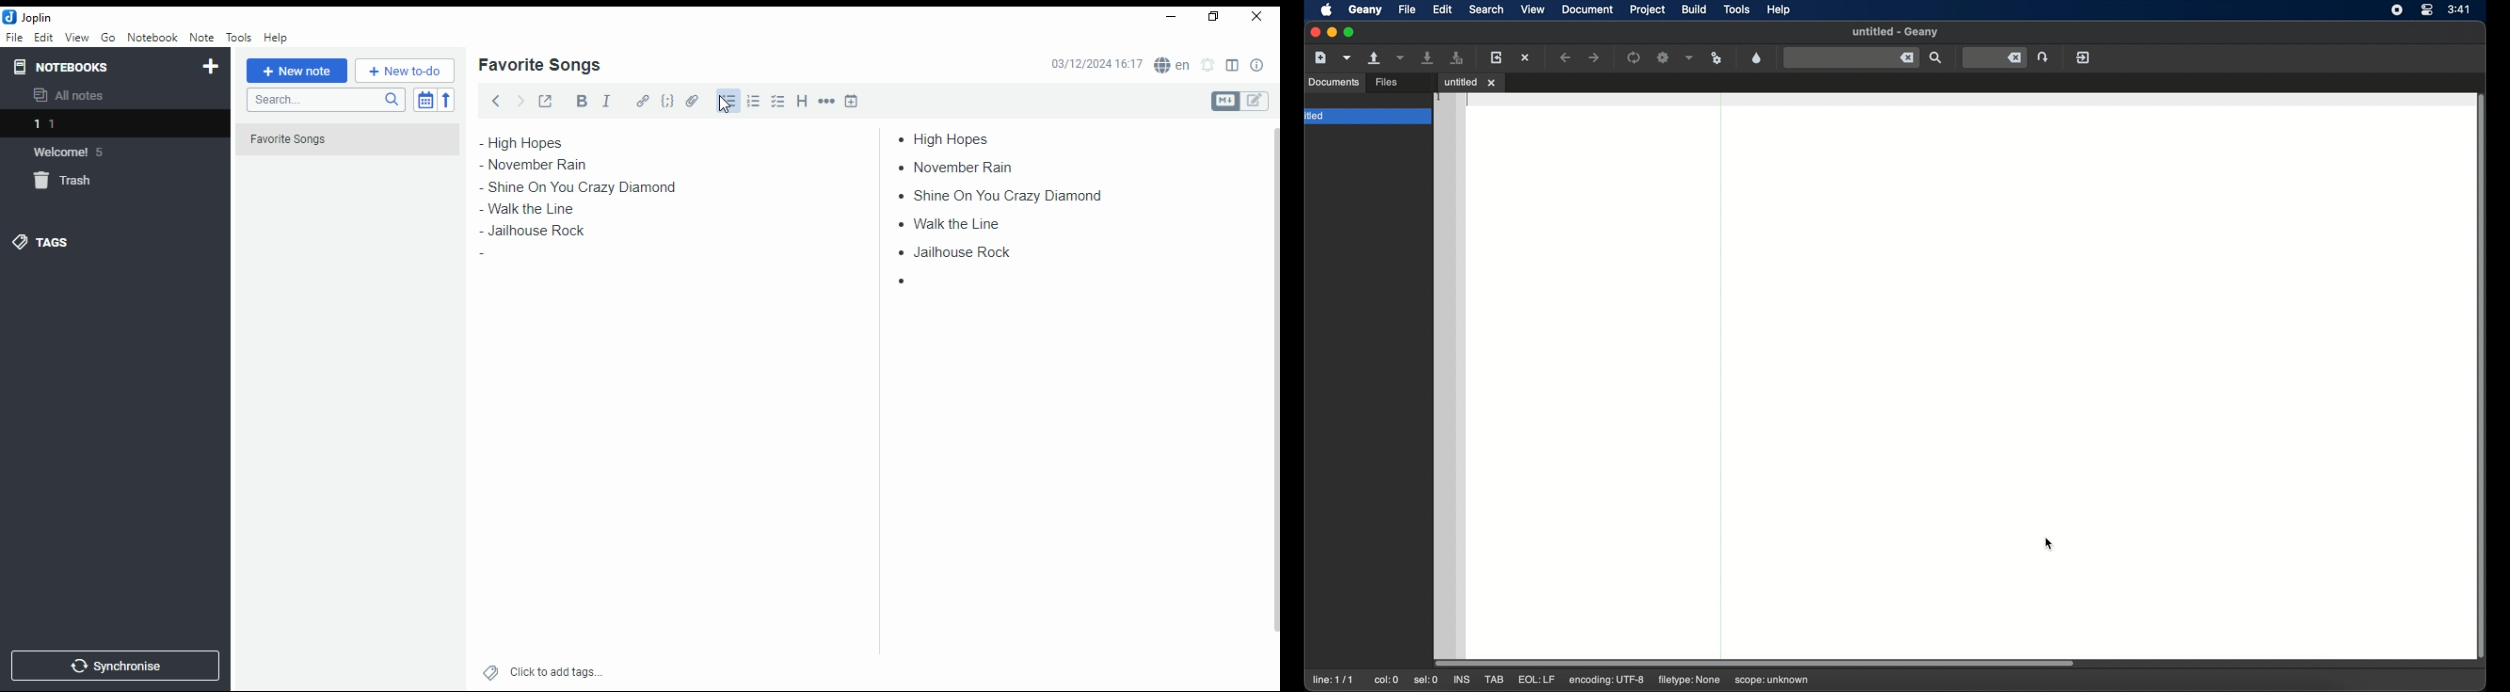  What do you see at coordinates (776, 103) in the screenshot?
I see `checkbox` at bounding box center [776, 103].